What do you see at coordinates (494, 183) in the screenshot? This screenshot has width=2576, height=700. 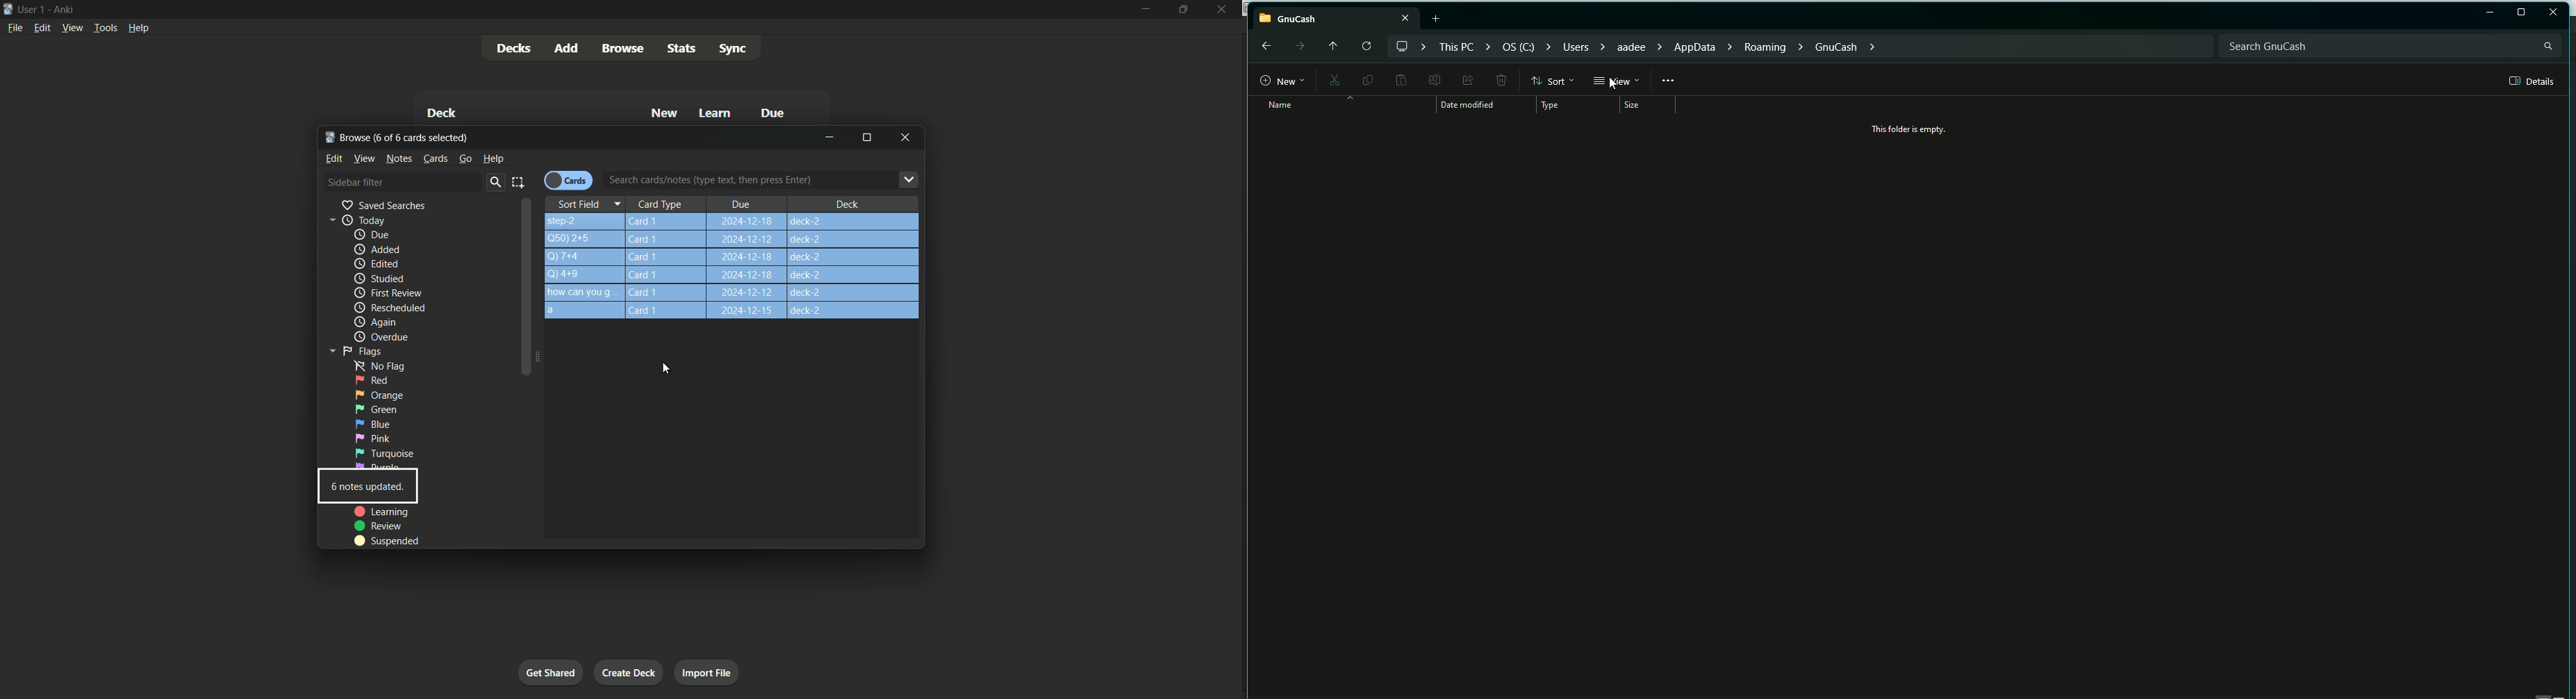 I see `Search` at bounding box center [494, 183].